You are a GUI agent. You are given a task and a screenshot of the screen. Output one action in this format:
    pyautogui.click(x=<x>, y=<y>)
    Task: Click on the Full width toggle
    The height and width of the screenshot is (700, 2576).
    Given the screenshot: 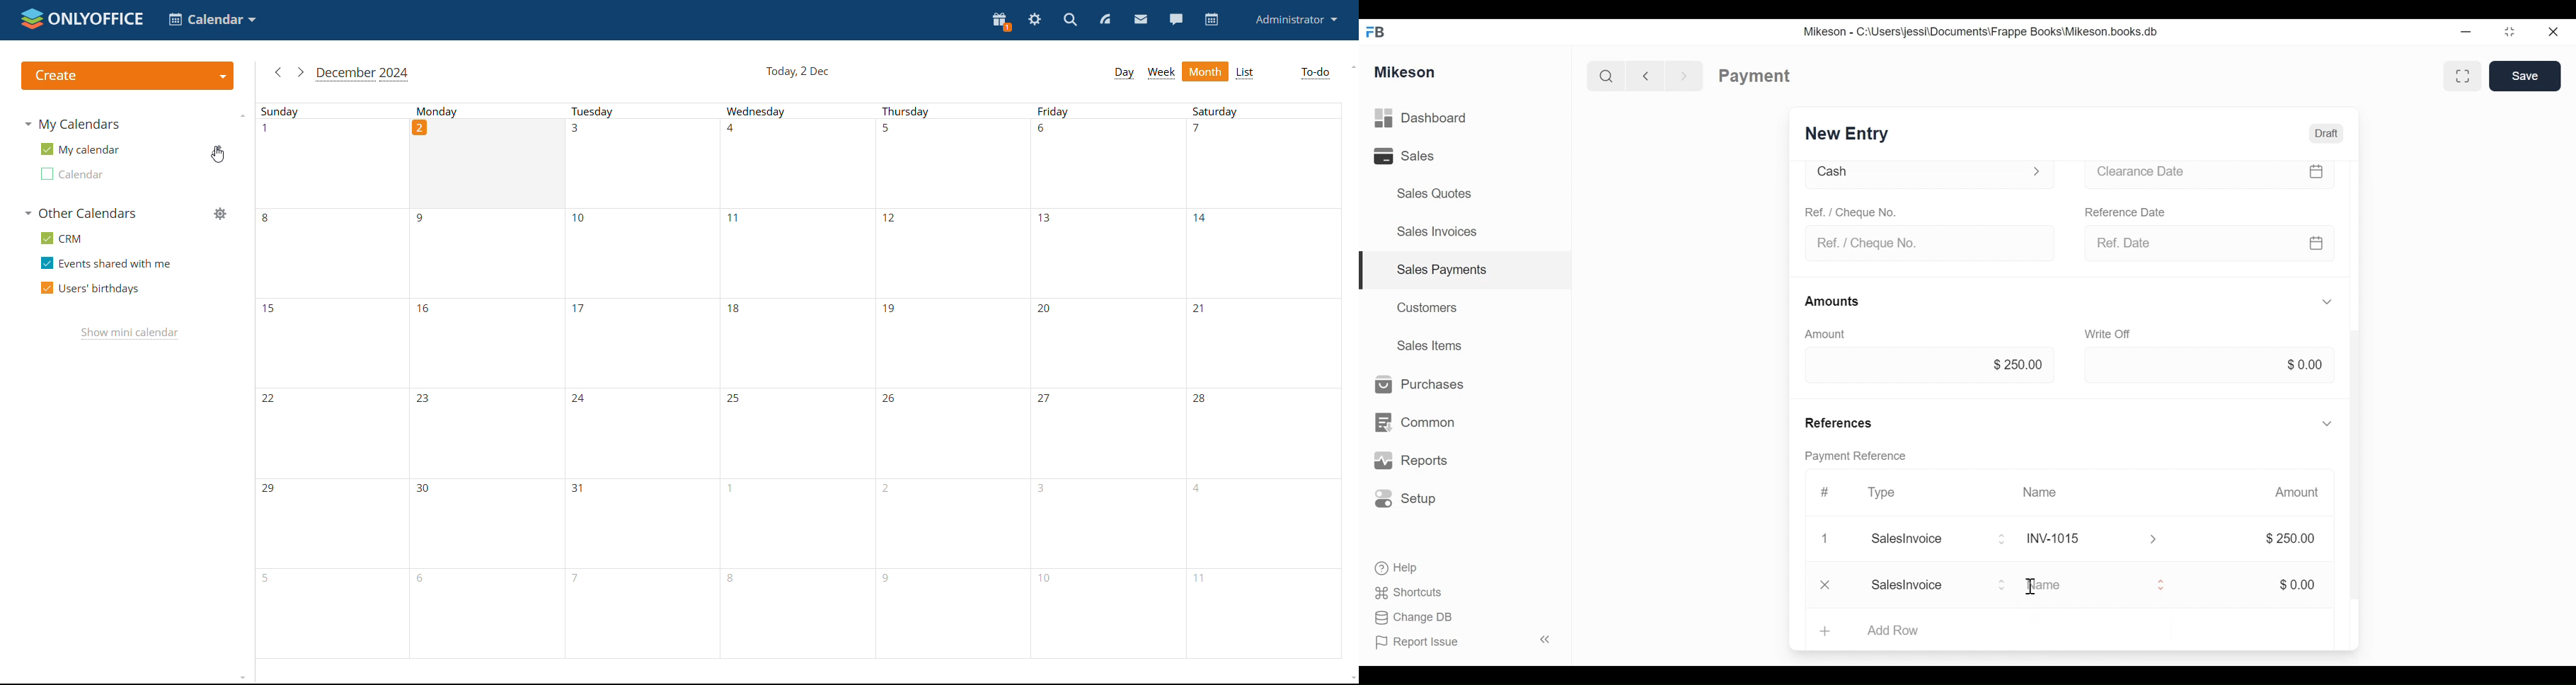 What is the action you would take?
    pyautogui.click(x=2461, y=77)
    